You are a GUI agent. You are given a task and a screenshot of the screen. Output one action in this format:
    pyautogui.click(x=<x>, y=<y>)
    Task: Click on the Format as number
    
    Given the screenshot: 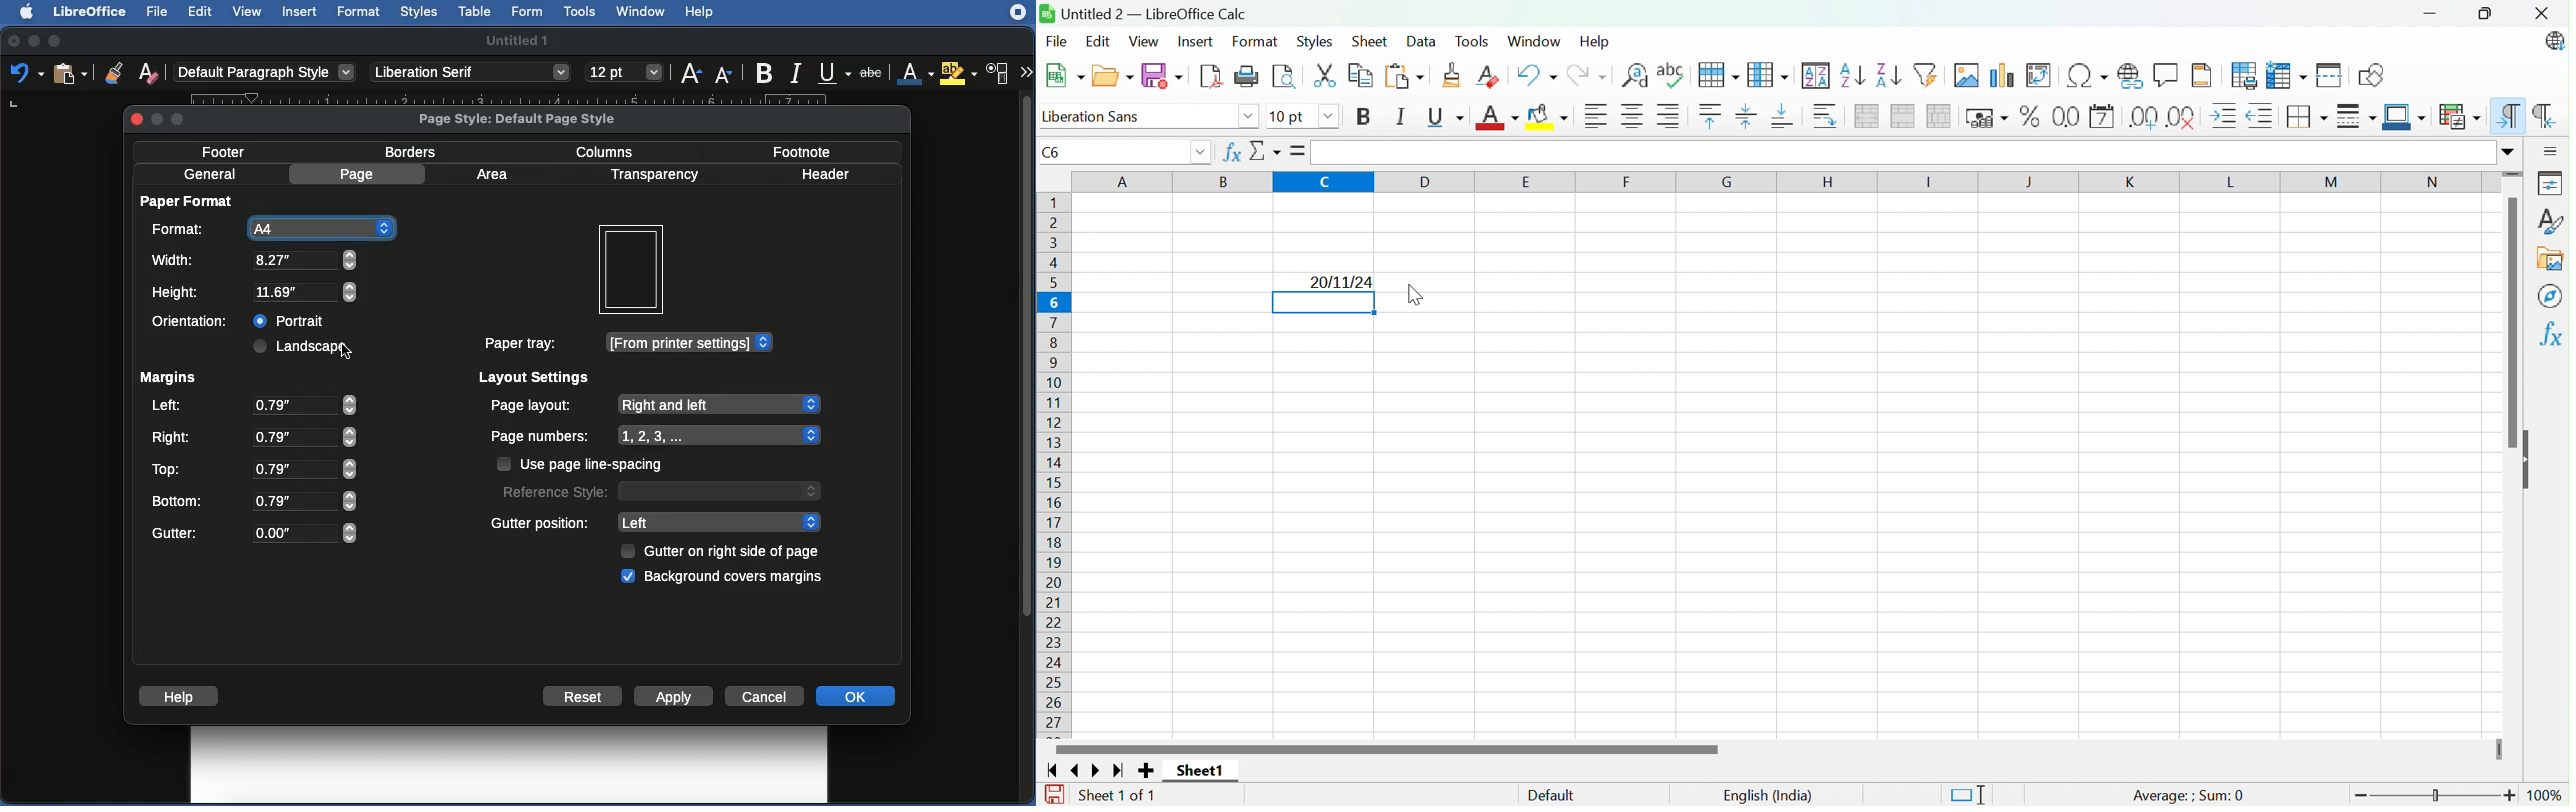 What is the action you would take?
    pyautogui.click(x=2067, y=116)
    